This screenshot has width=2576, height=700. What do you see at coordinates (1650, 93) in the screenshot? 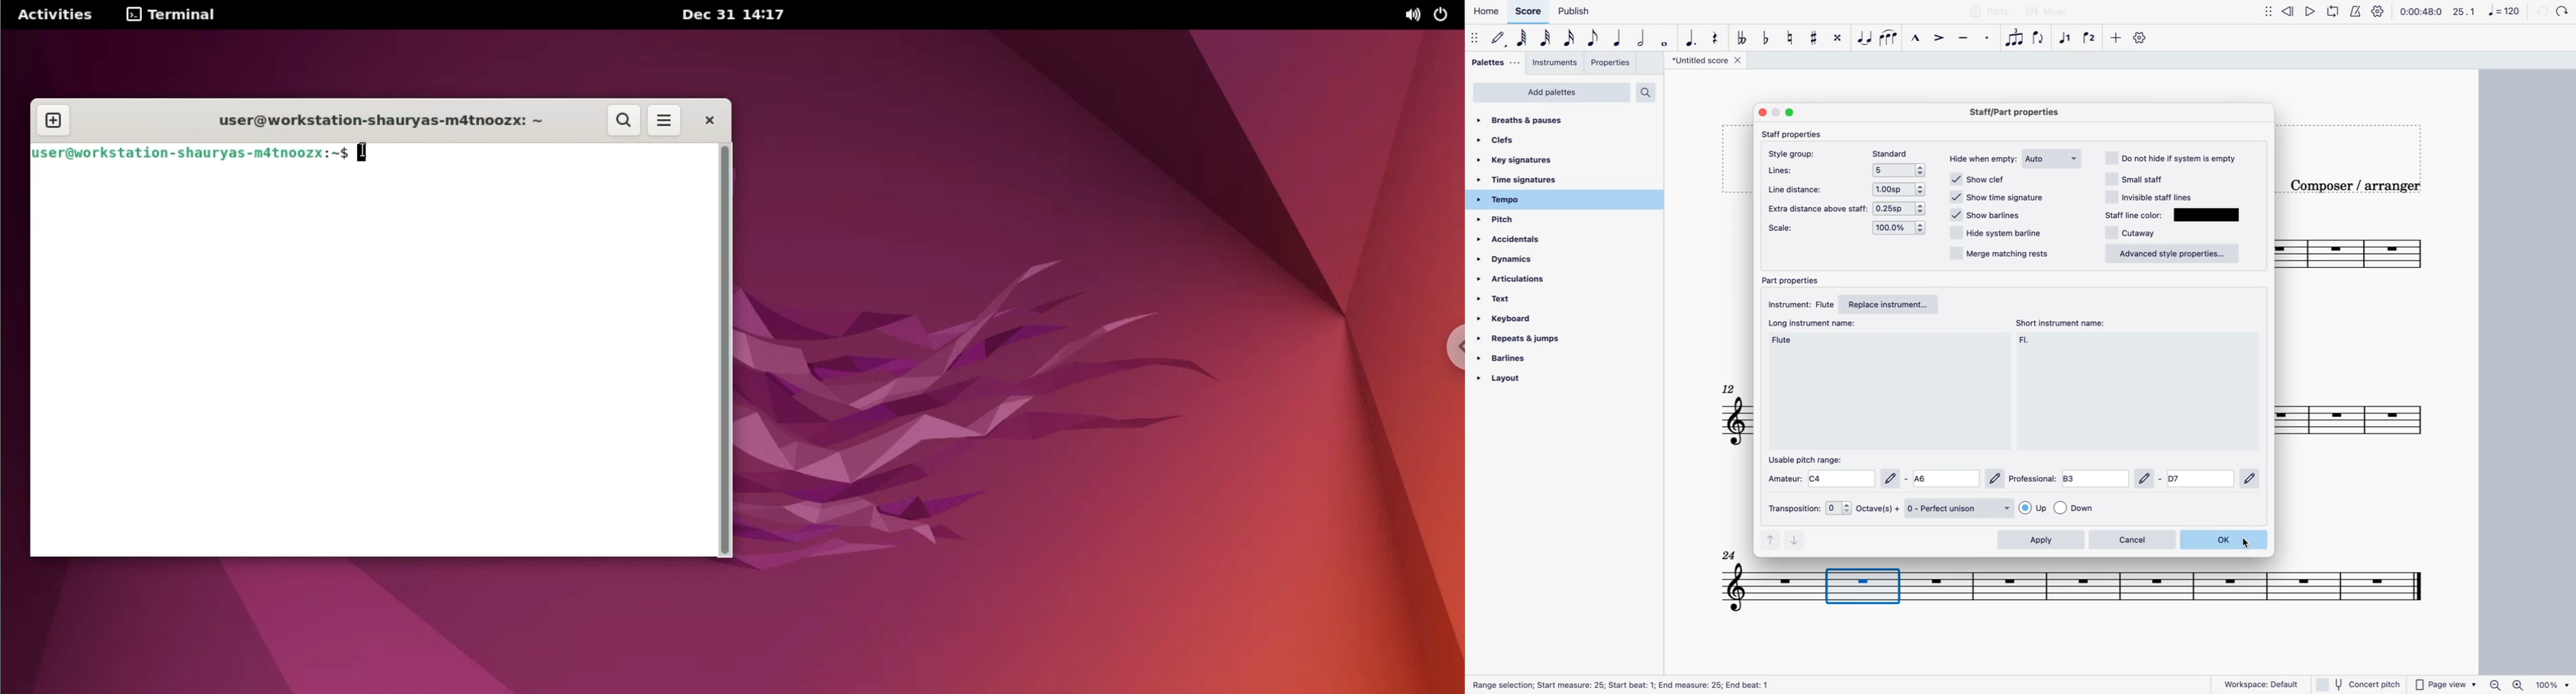
I see `search` at bounding box center [1650, 93].